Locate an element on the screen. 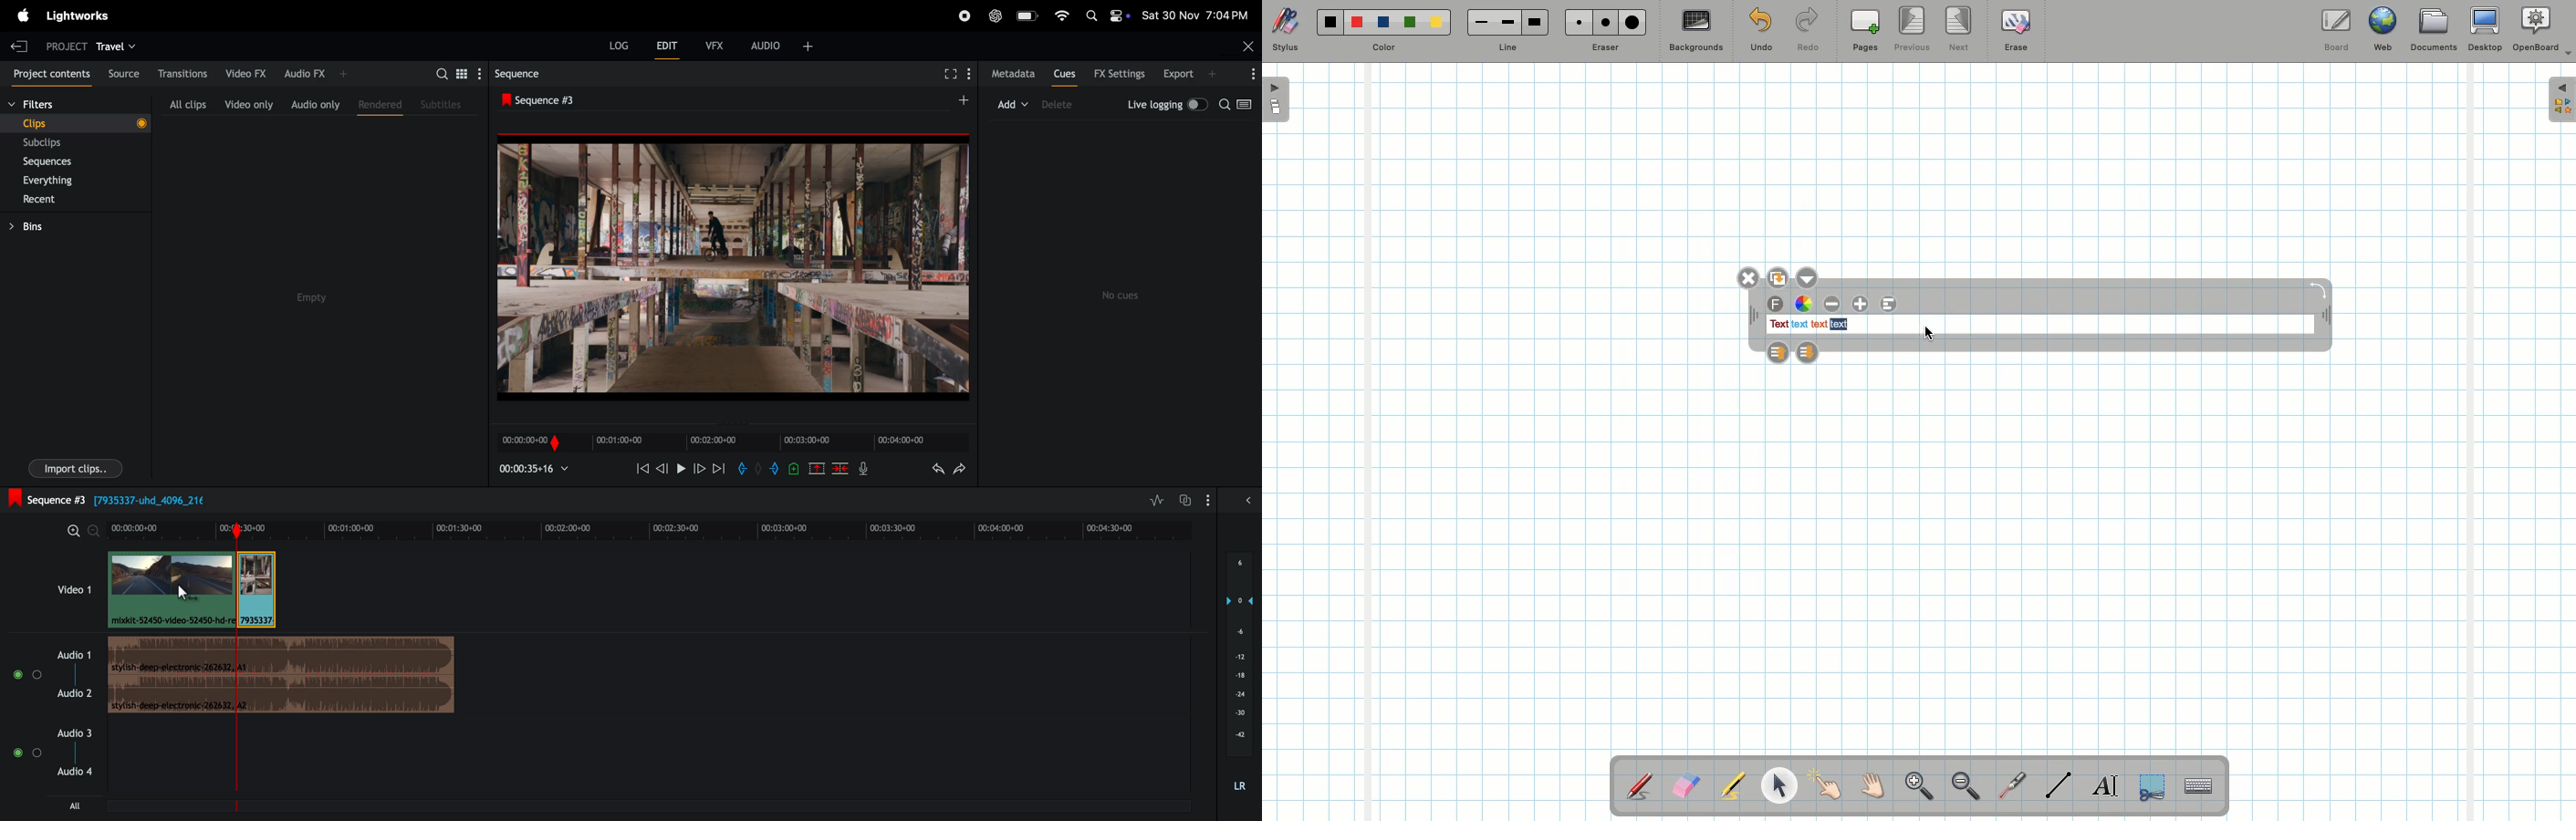  Audio is located at coordinates (28, 675).